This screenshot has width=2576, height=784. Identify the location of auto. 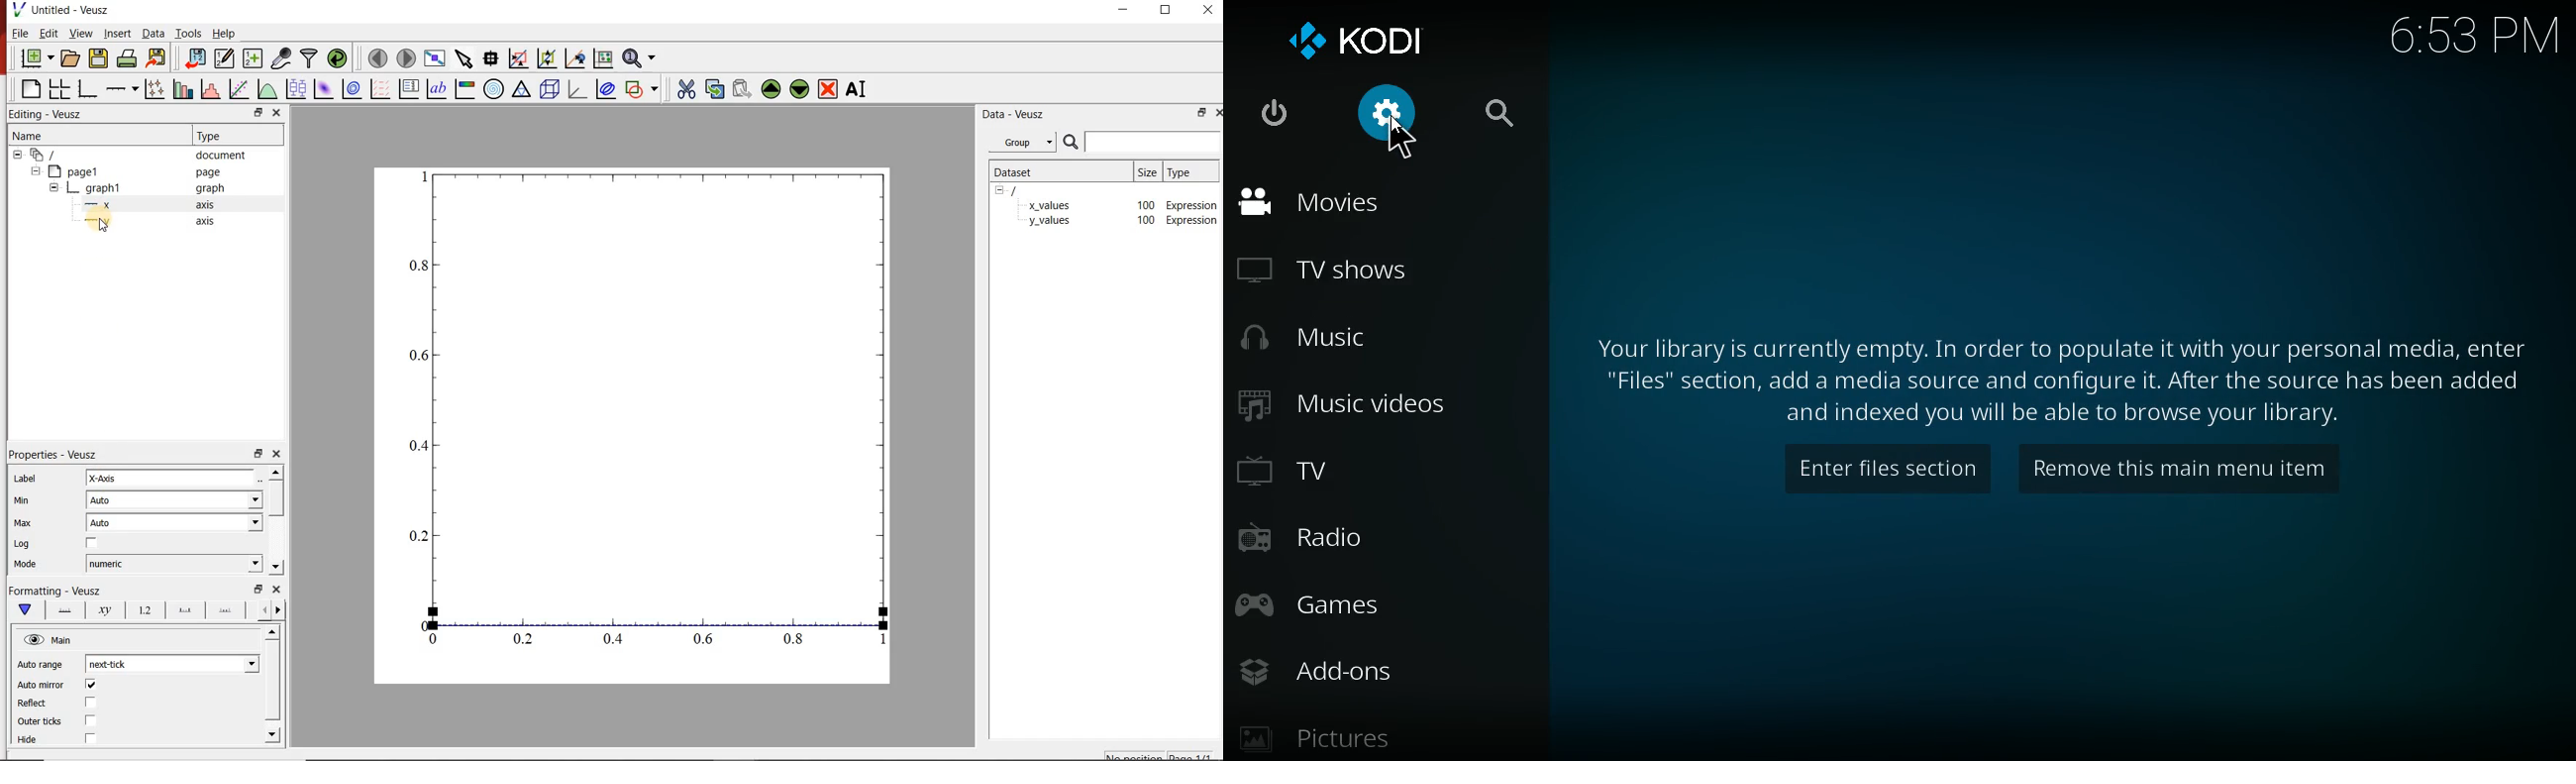
(175, 499).